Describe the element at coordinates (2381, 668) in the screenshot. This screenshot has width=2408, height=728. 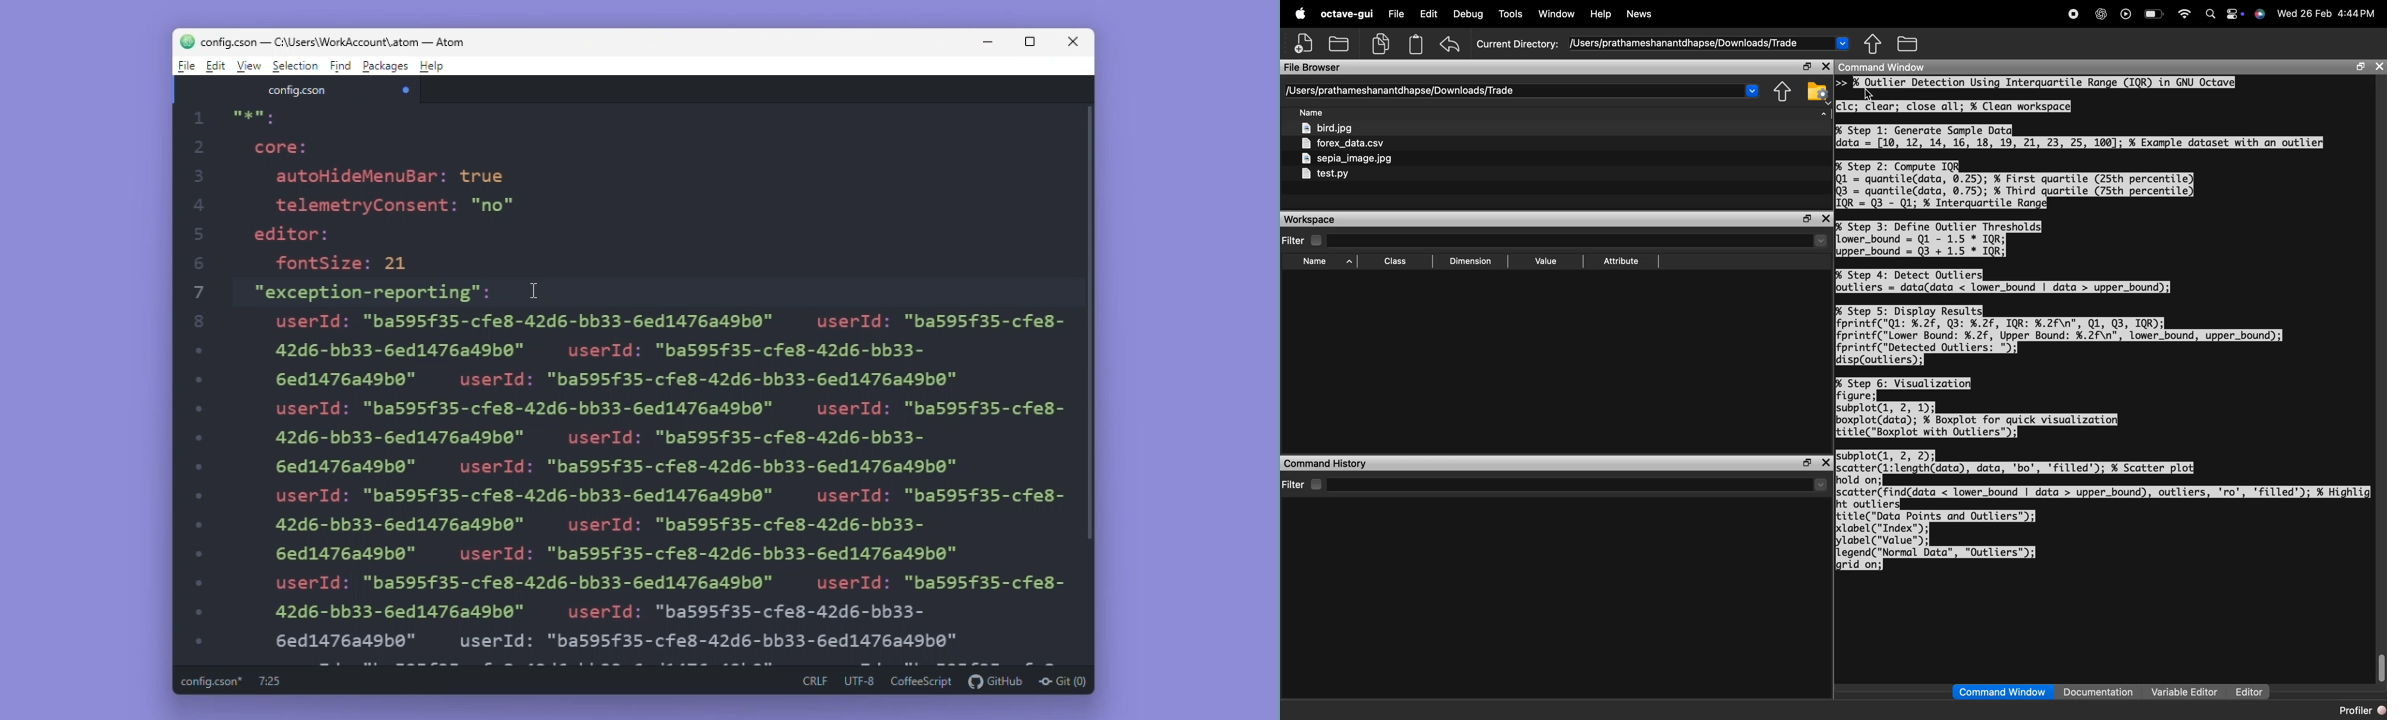
I see `scrollbar` at that location.